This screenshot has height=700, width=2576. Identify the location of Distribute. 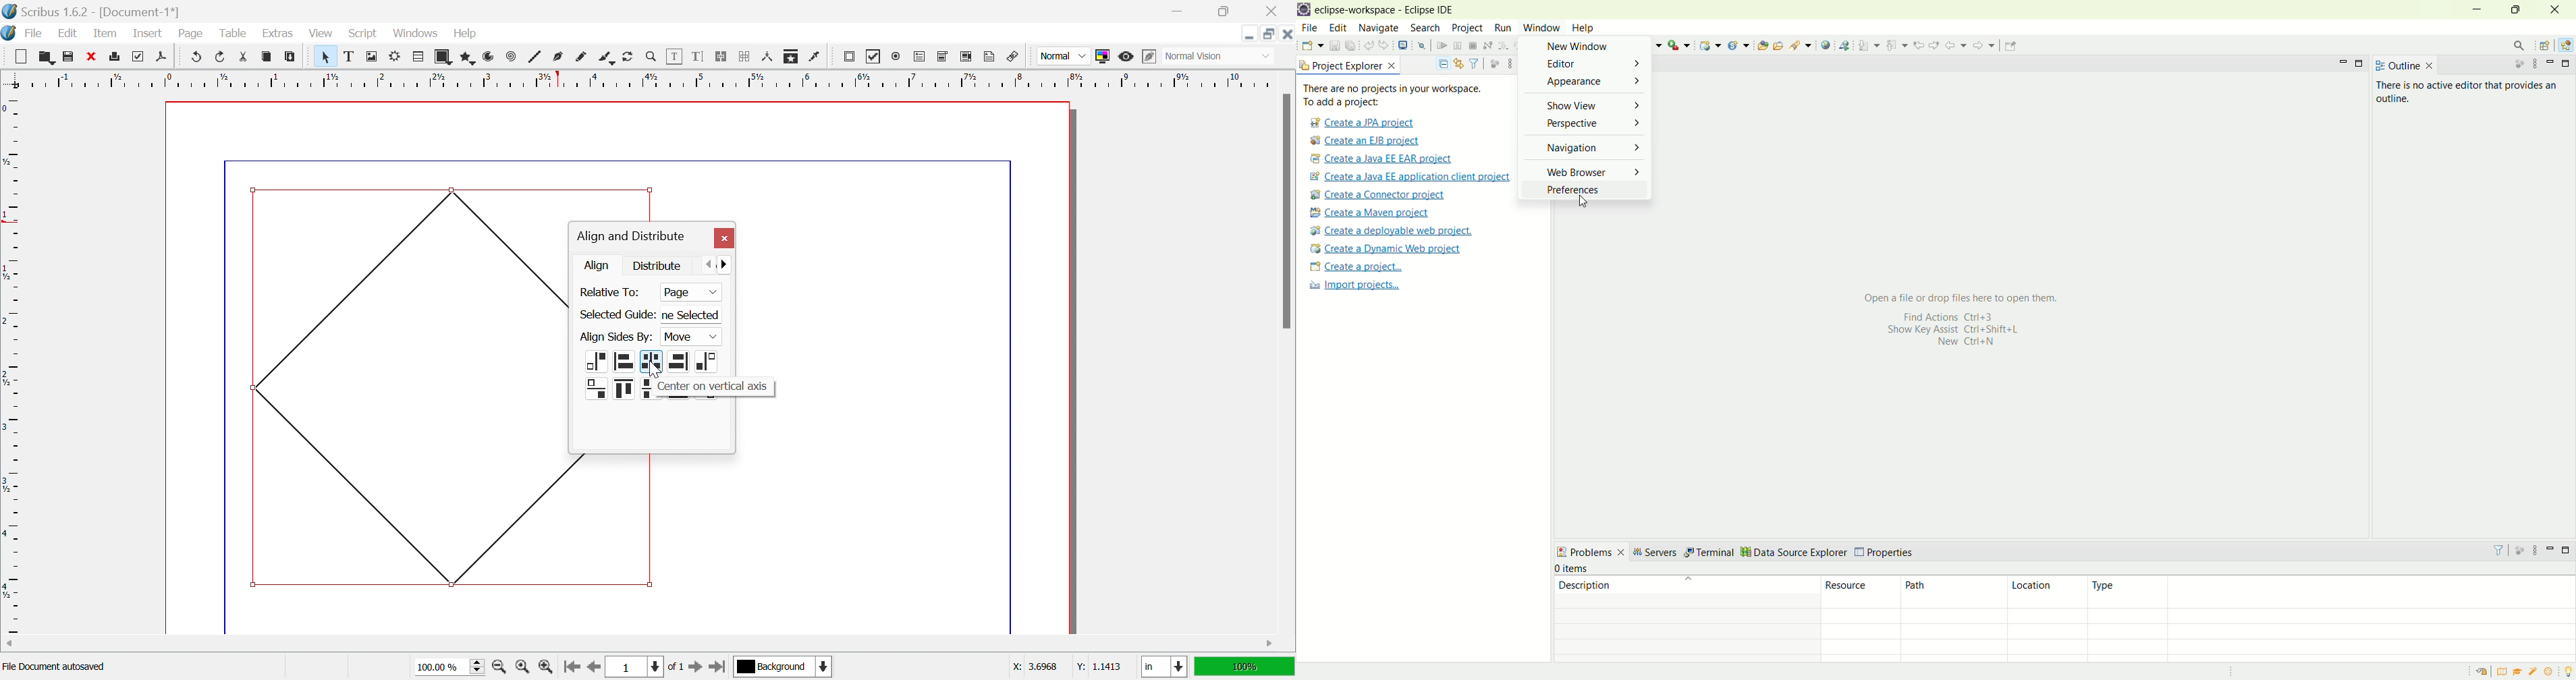
(658, 264).